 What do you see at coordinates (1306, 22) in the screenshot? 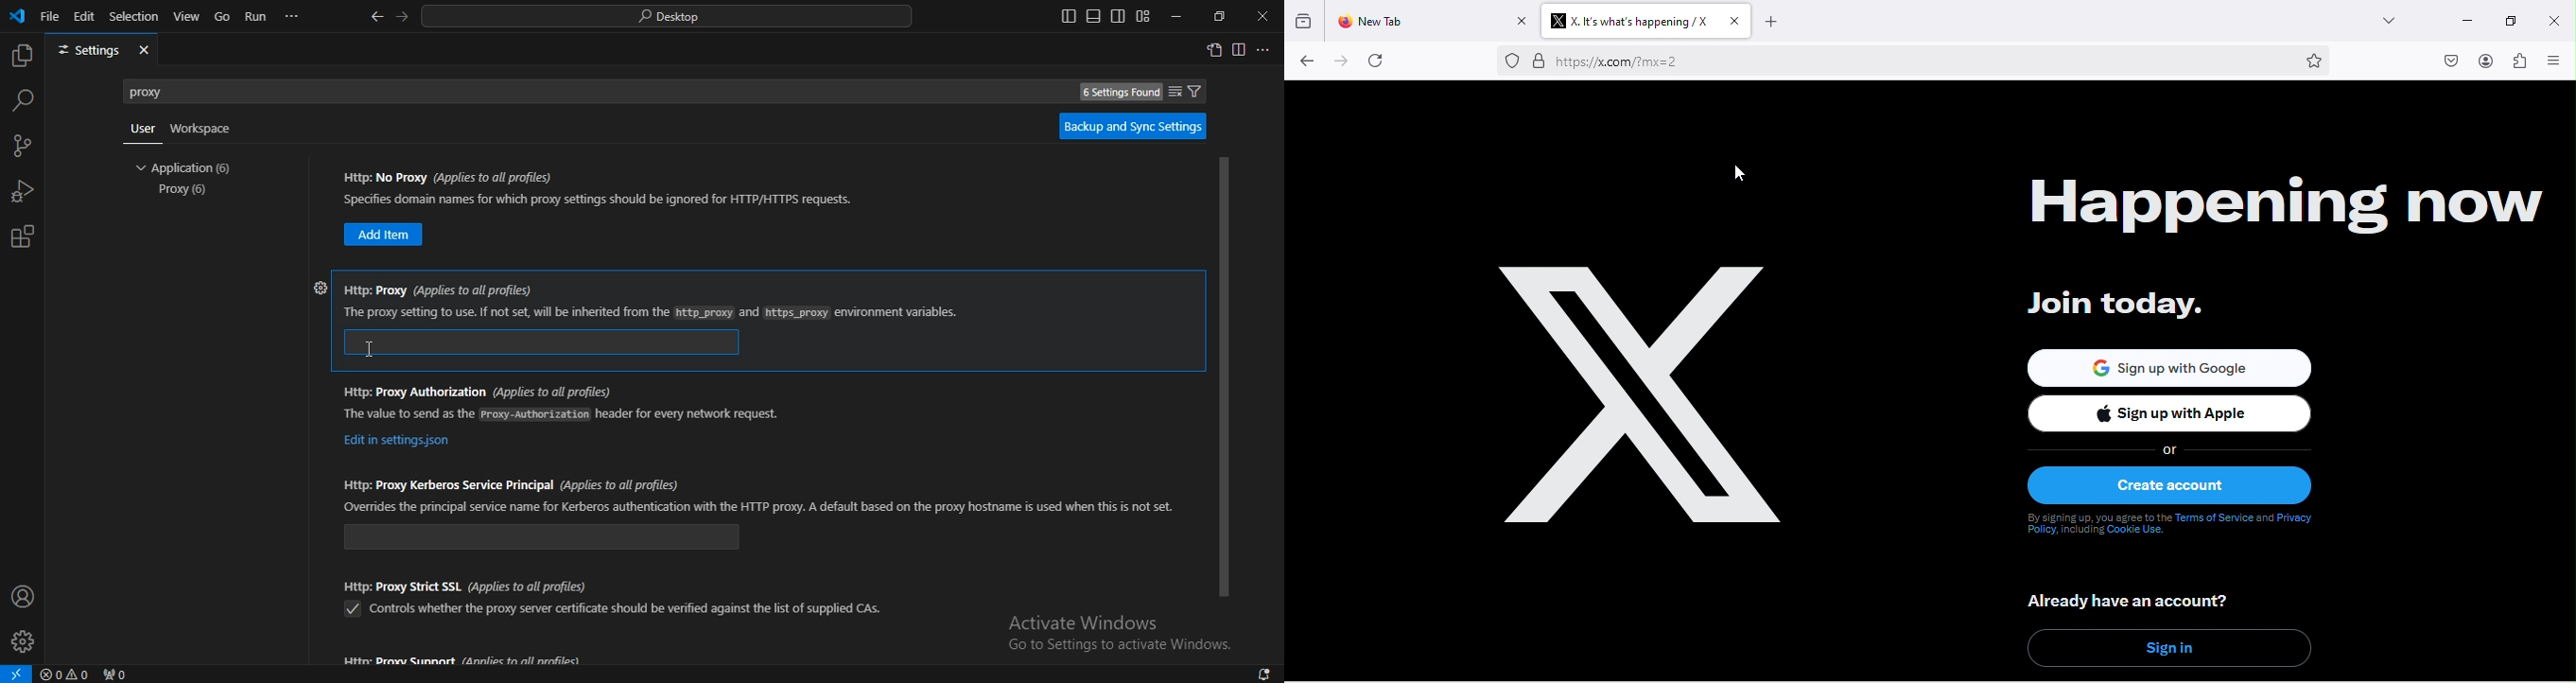
I see `view recent` at bounding box center [1306, 22].